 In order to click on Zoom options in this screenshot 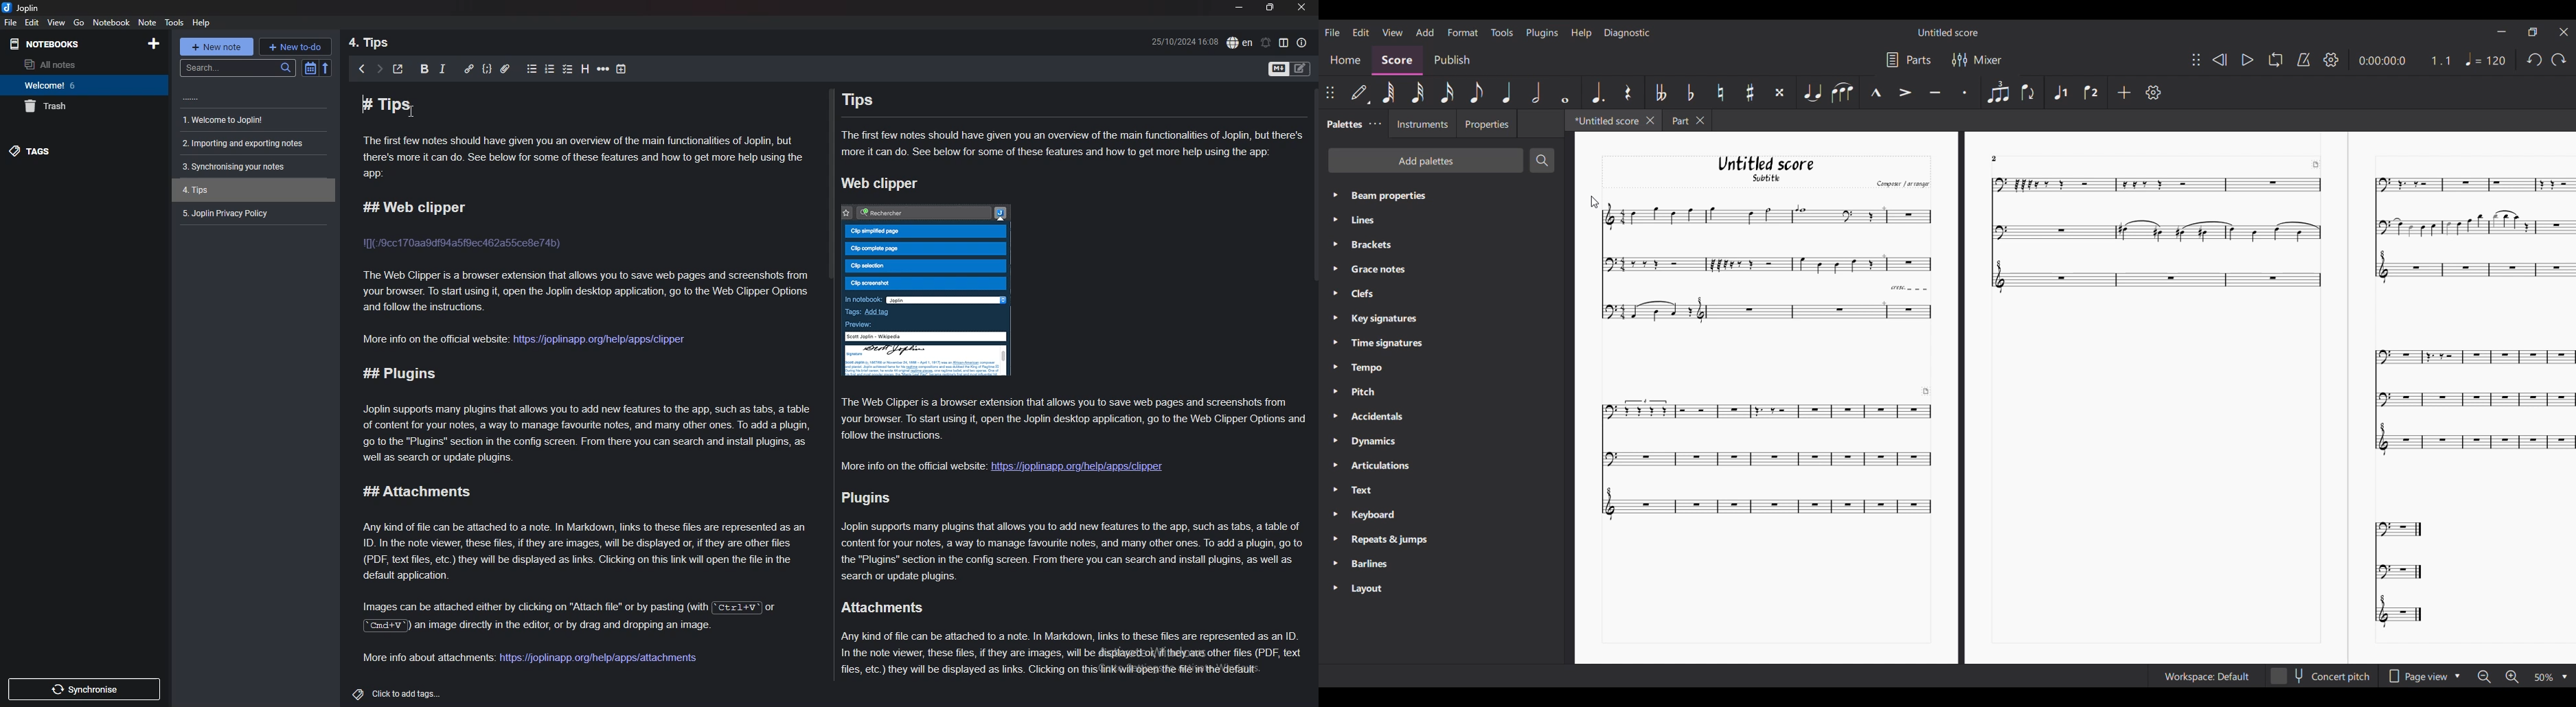, I will do `click(2543, 678)`.